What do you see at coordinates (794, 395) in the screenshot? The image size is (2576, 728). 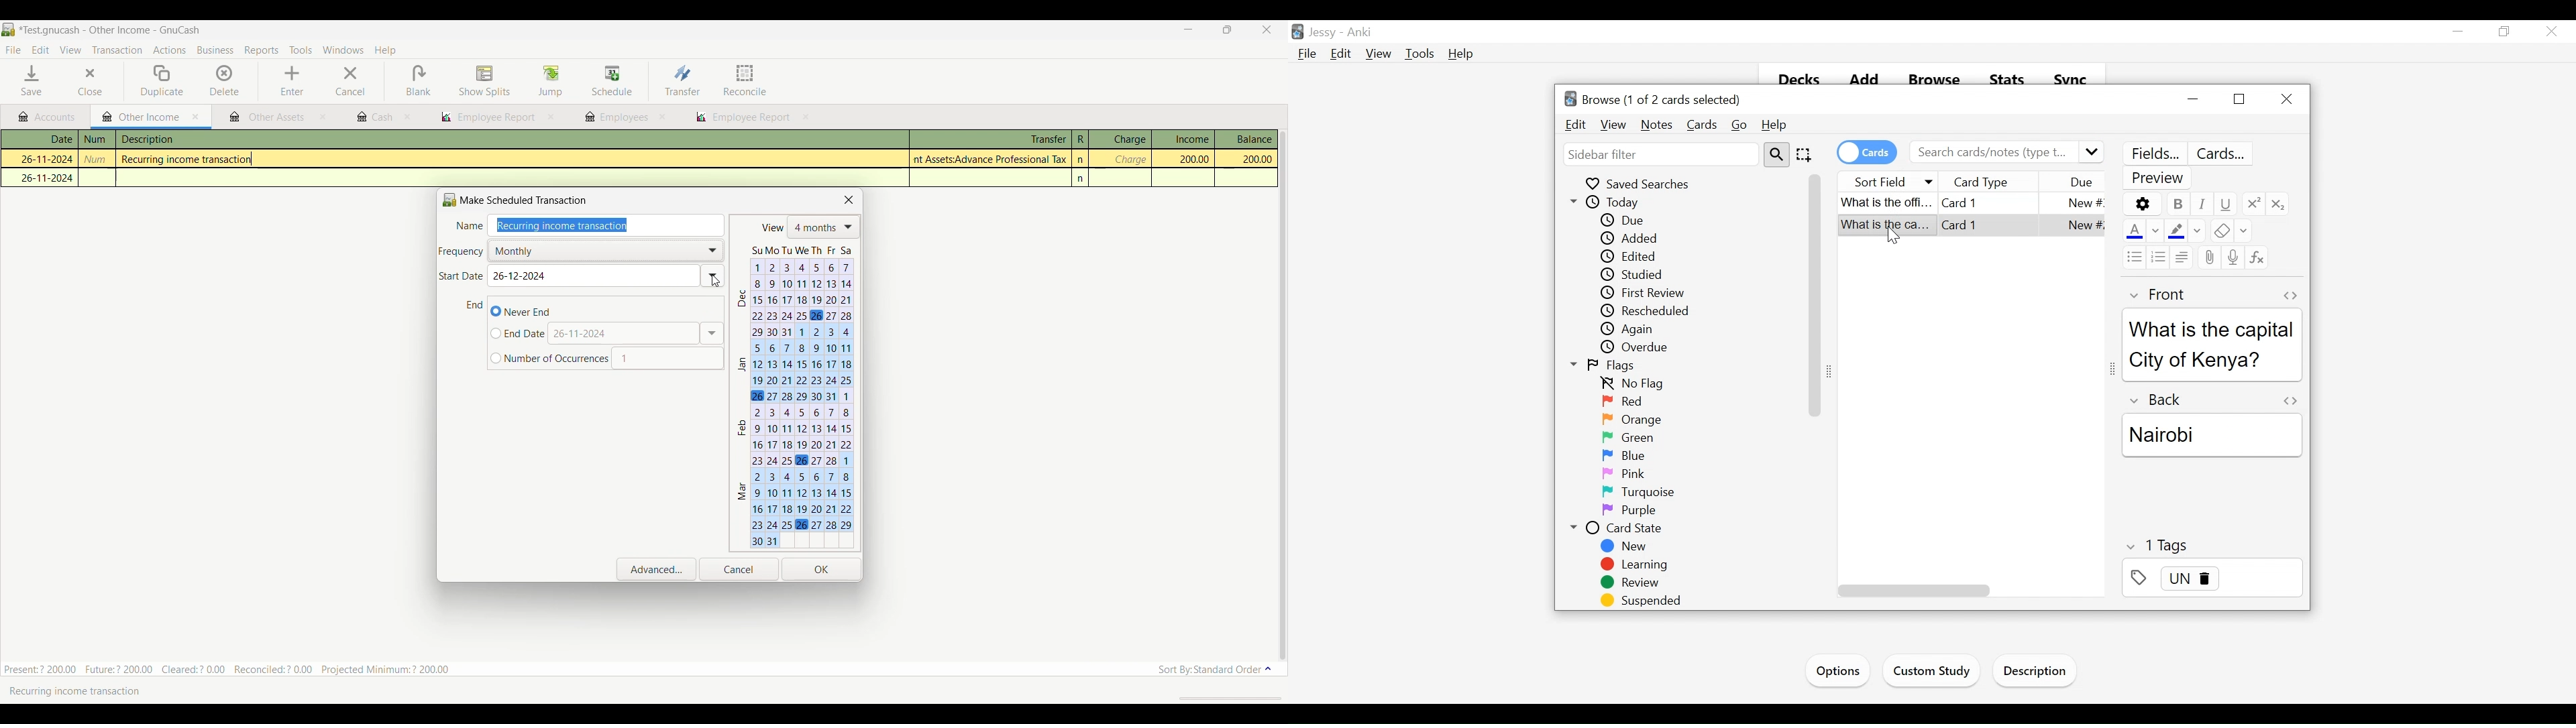 I see `Highlighted dates in calendar changed according to frequency selected` at bounding box center [794, 395].